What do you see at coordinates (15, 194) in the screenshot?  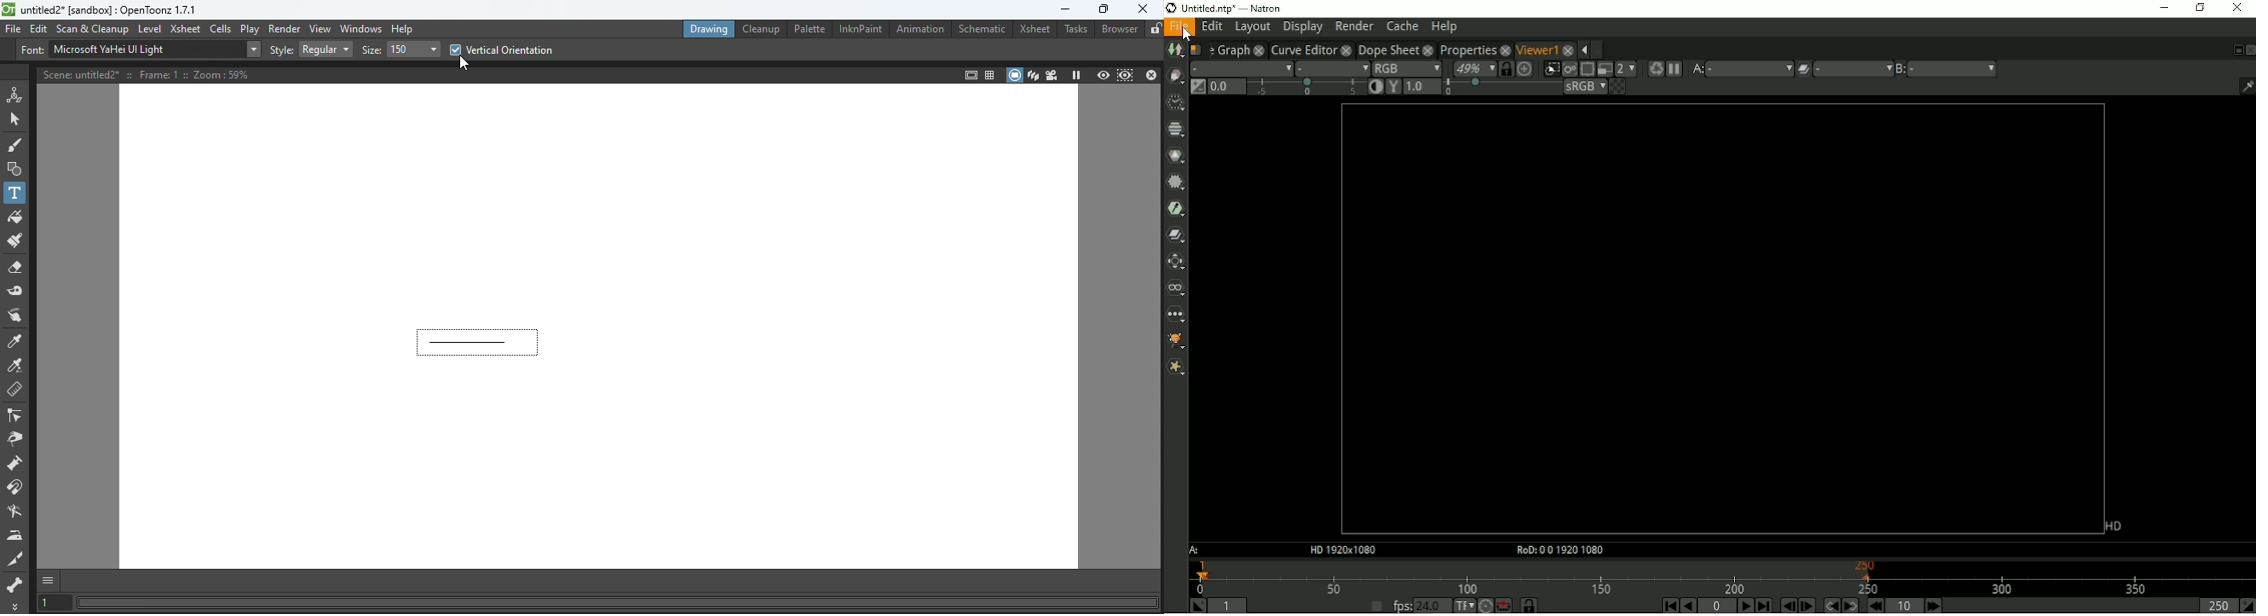 I see `Text tool` at bounding box center [15, 194].